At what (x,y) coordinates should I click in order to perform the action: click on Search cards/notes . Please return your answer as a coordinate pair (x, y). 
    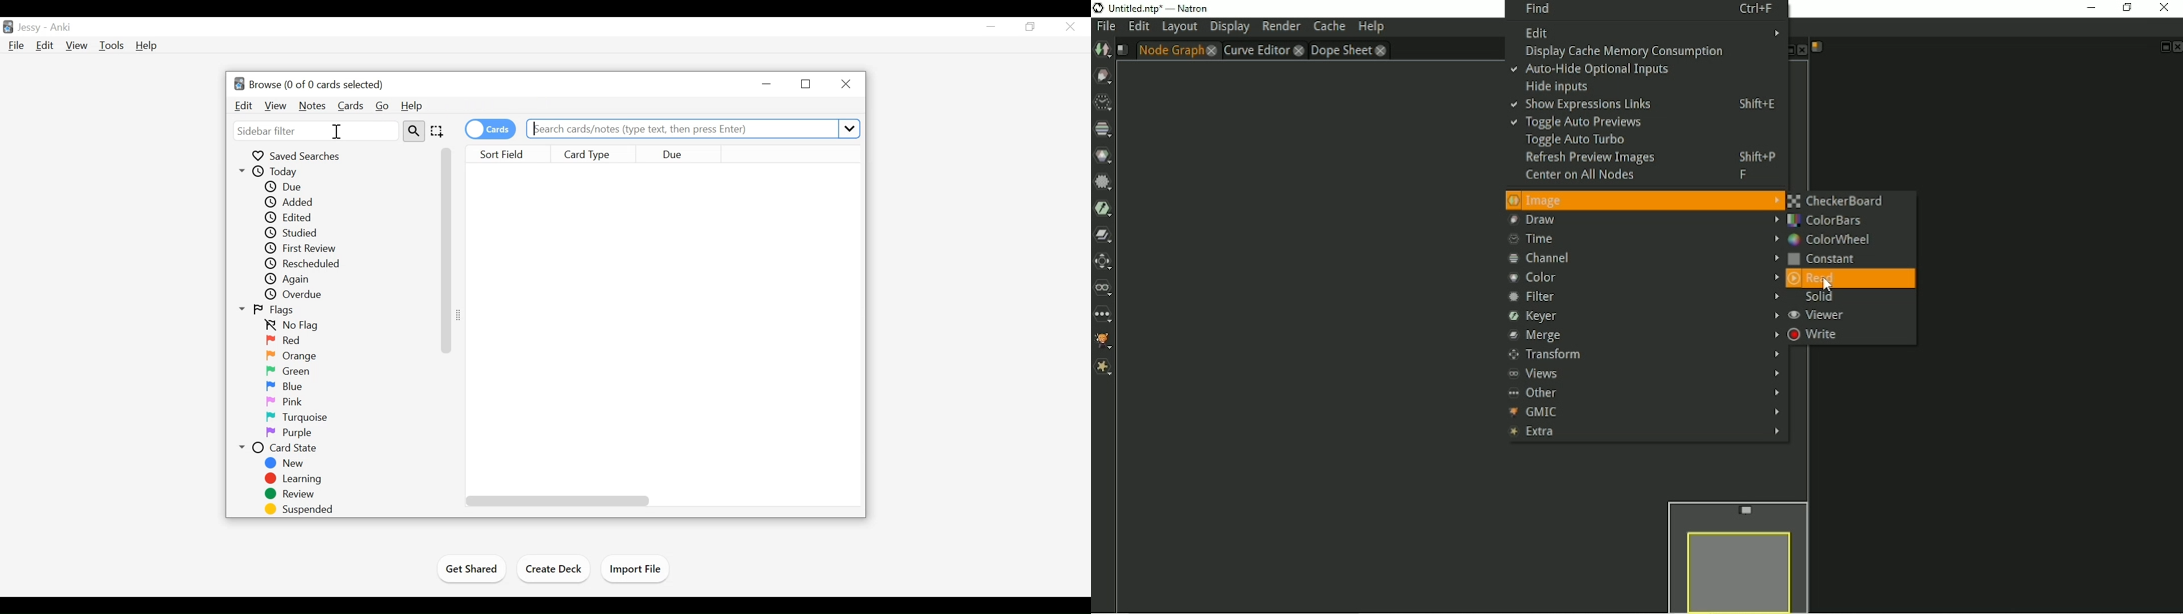
    Looking at the image, I should click on (692, 130).